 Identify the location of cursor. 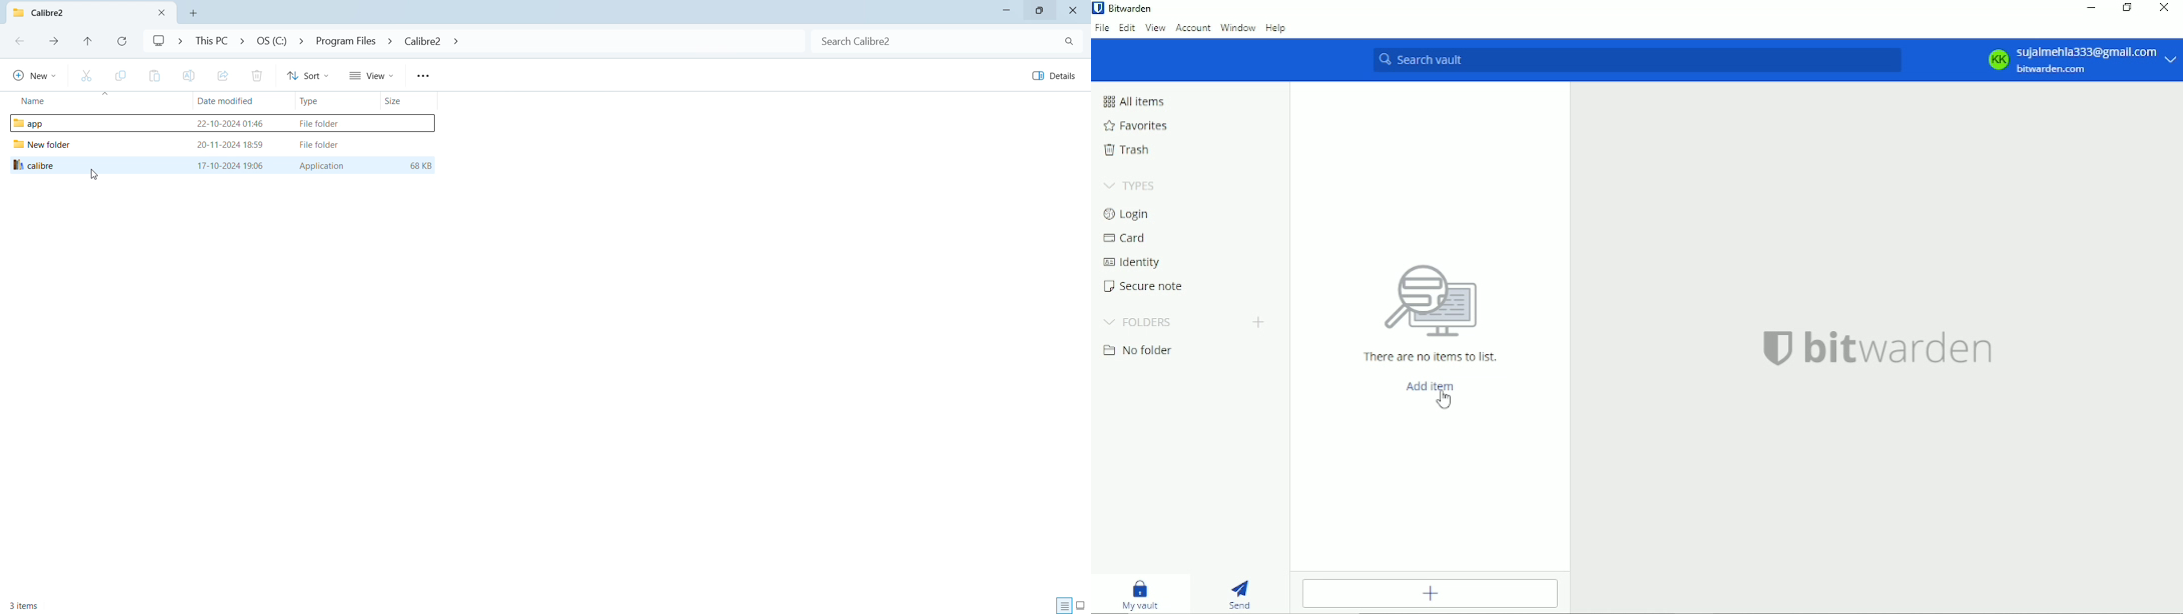
(94, 173).